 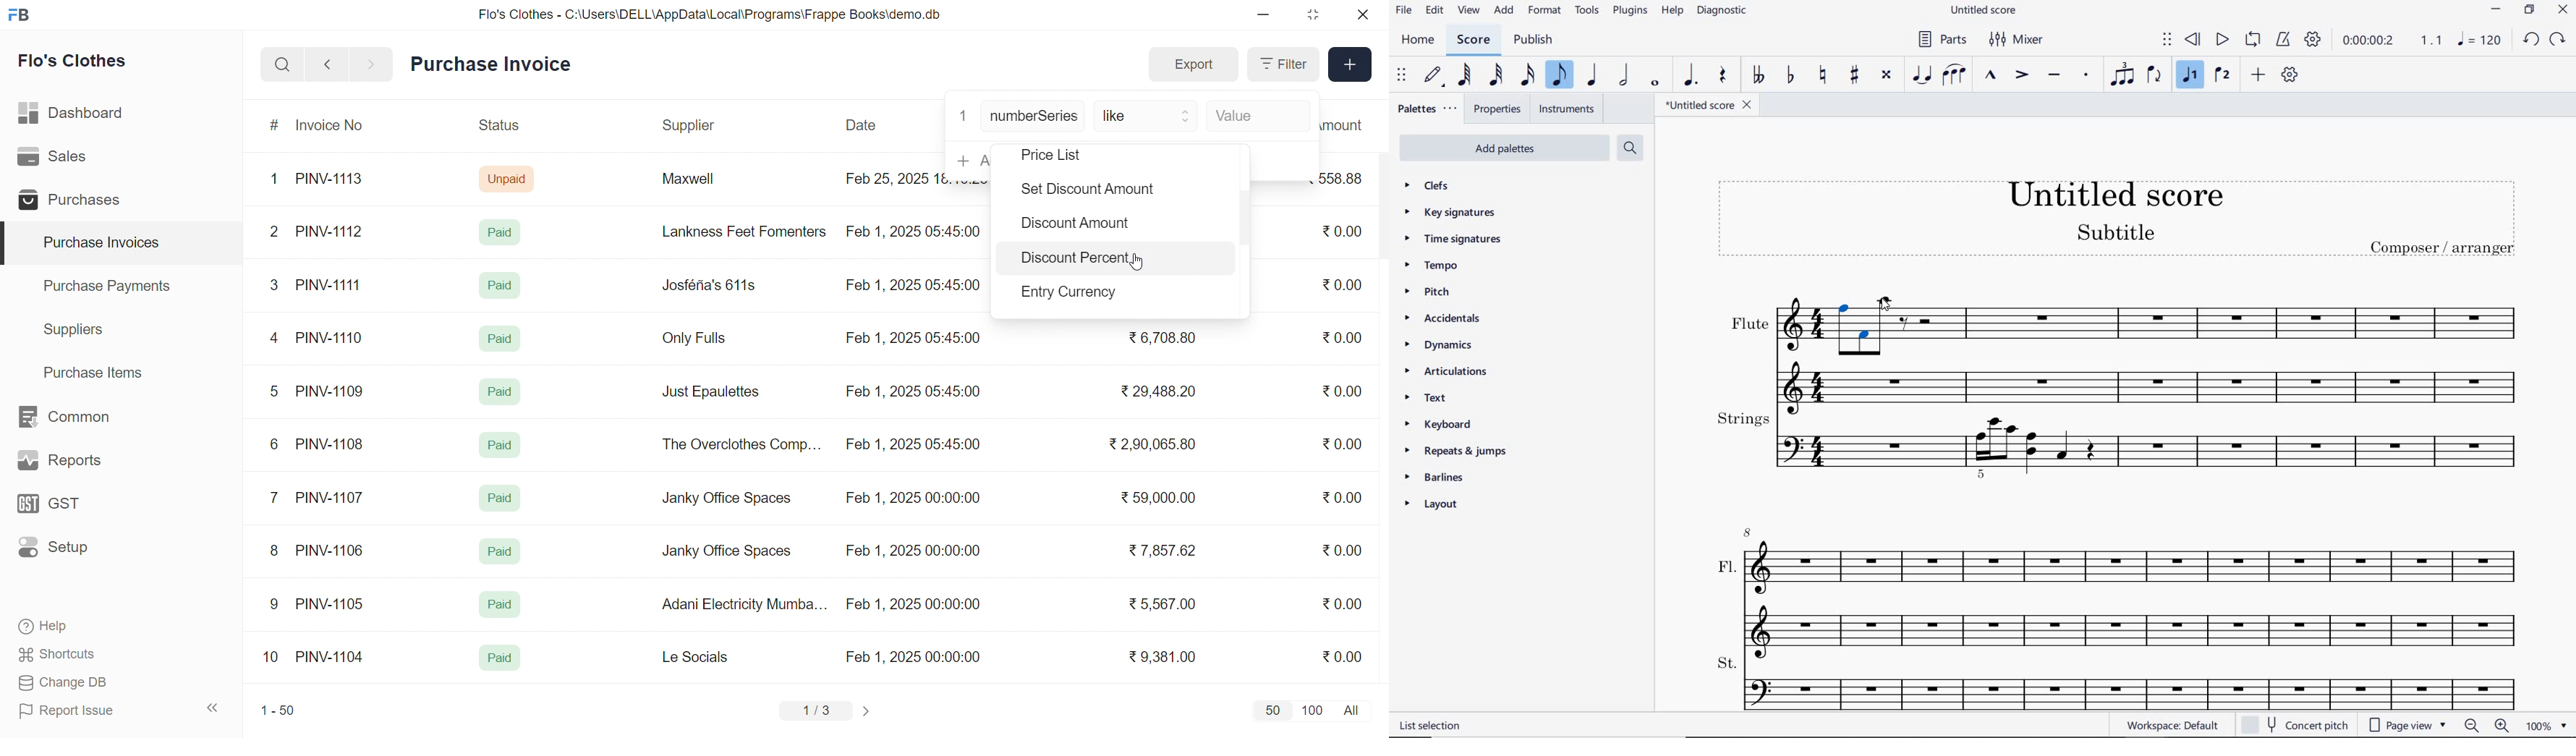 What do you see at coordinates (1592, 78) in the screenshot?
I see `QUARTER NOTE` at bounding box center [1592, 78].